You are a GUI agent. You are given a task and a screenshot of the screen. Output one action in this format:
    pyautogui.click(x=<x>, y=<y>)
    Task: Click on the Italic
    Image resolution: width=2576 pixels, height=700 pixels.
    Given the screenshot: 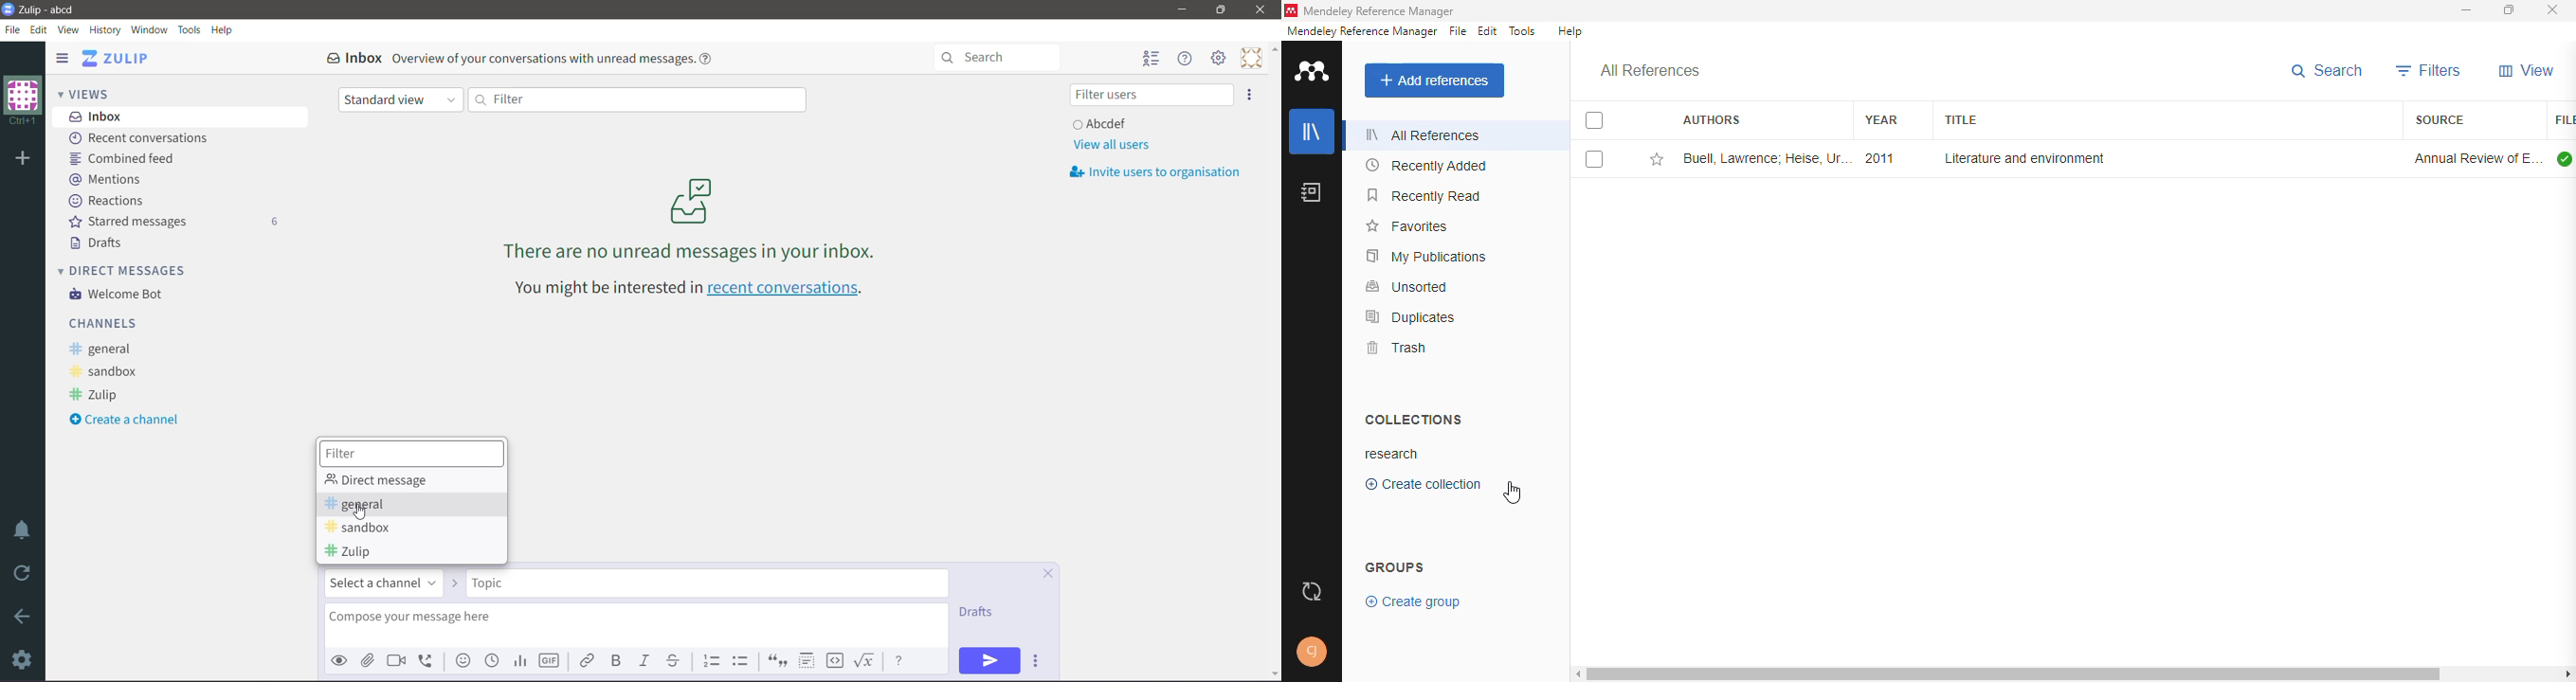 What is the action you would take?
    pyautogui.click(x=644, y=661)
    